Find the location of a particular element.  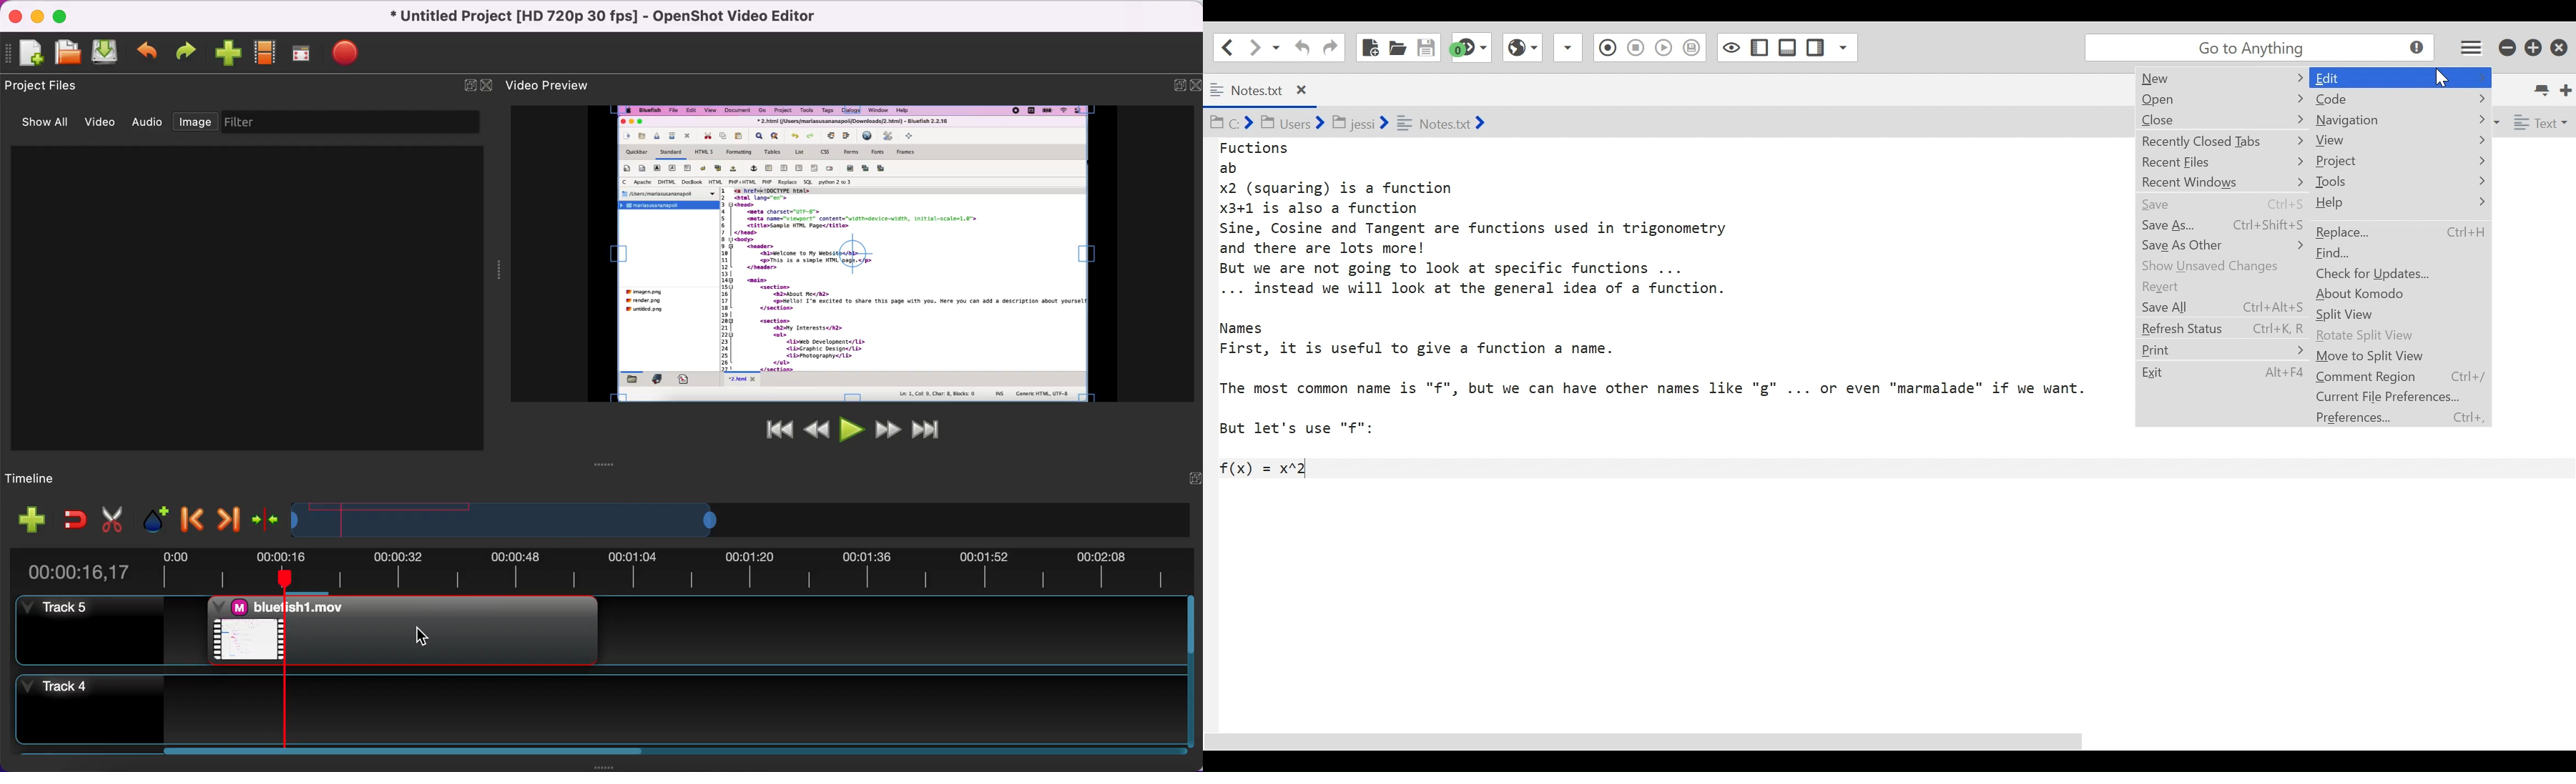

hide/expand is located at coordinates (1187, 479).